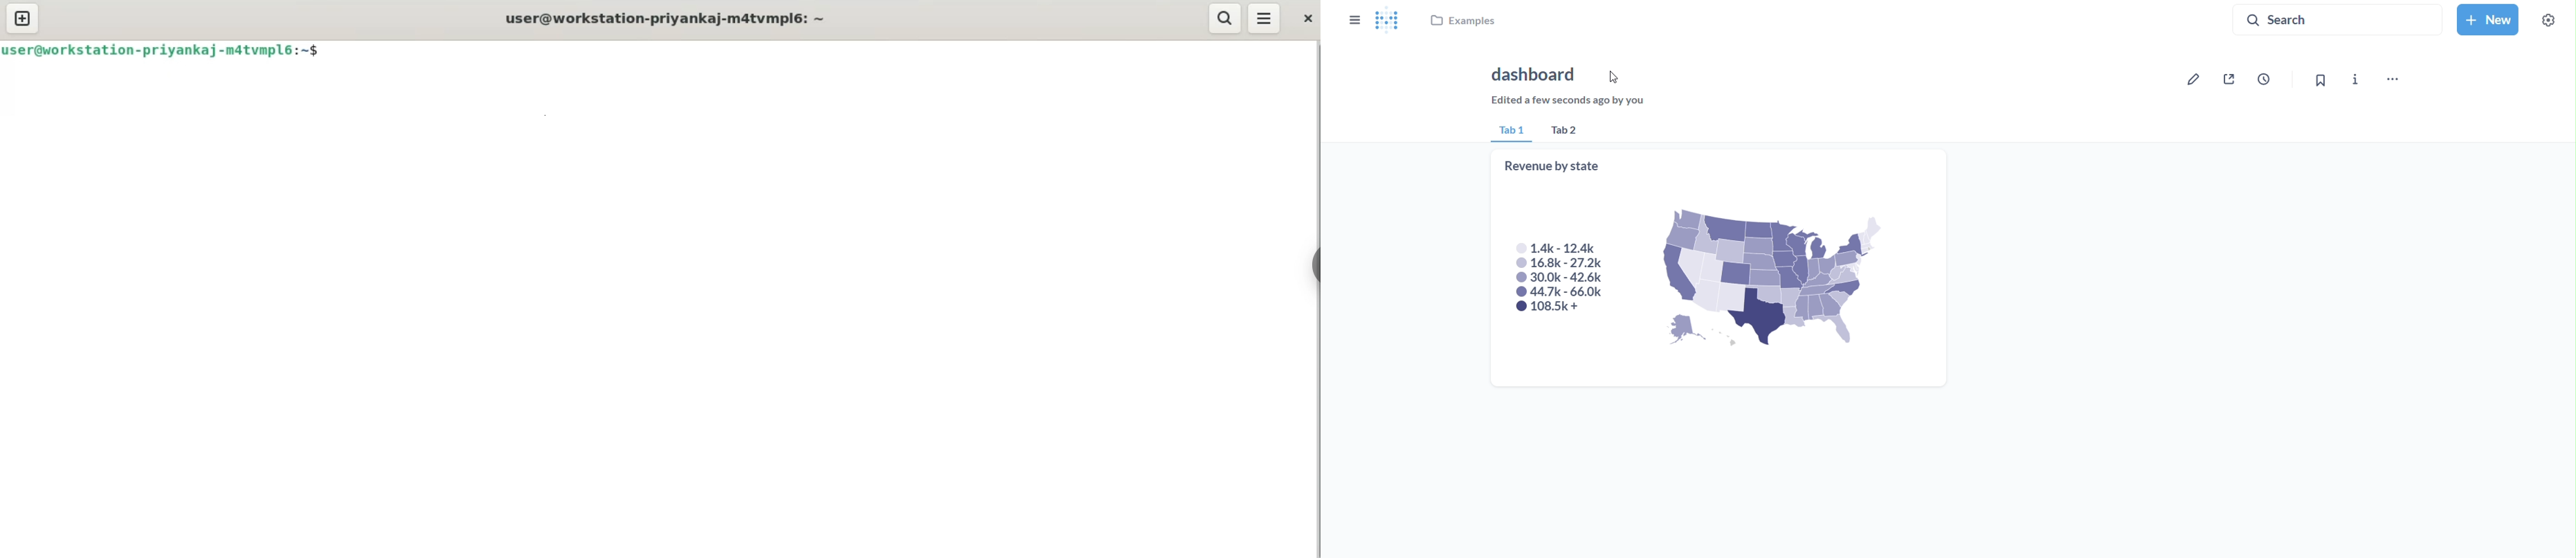 This screenshot has height=560, width=2576. I want to click on edited a few seconds ago by you, so click(1571, 102).